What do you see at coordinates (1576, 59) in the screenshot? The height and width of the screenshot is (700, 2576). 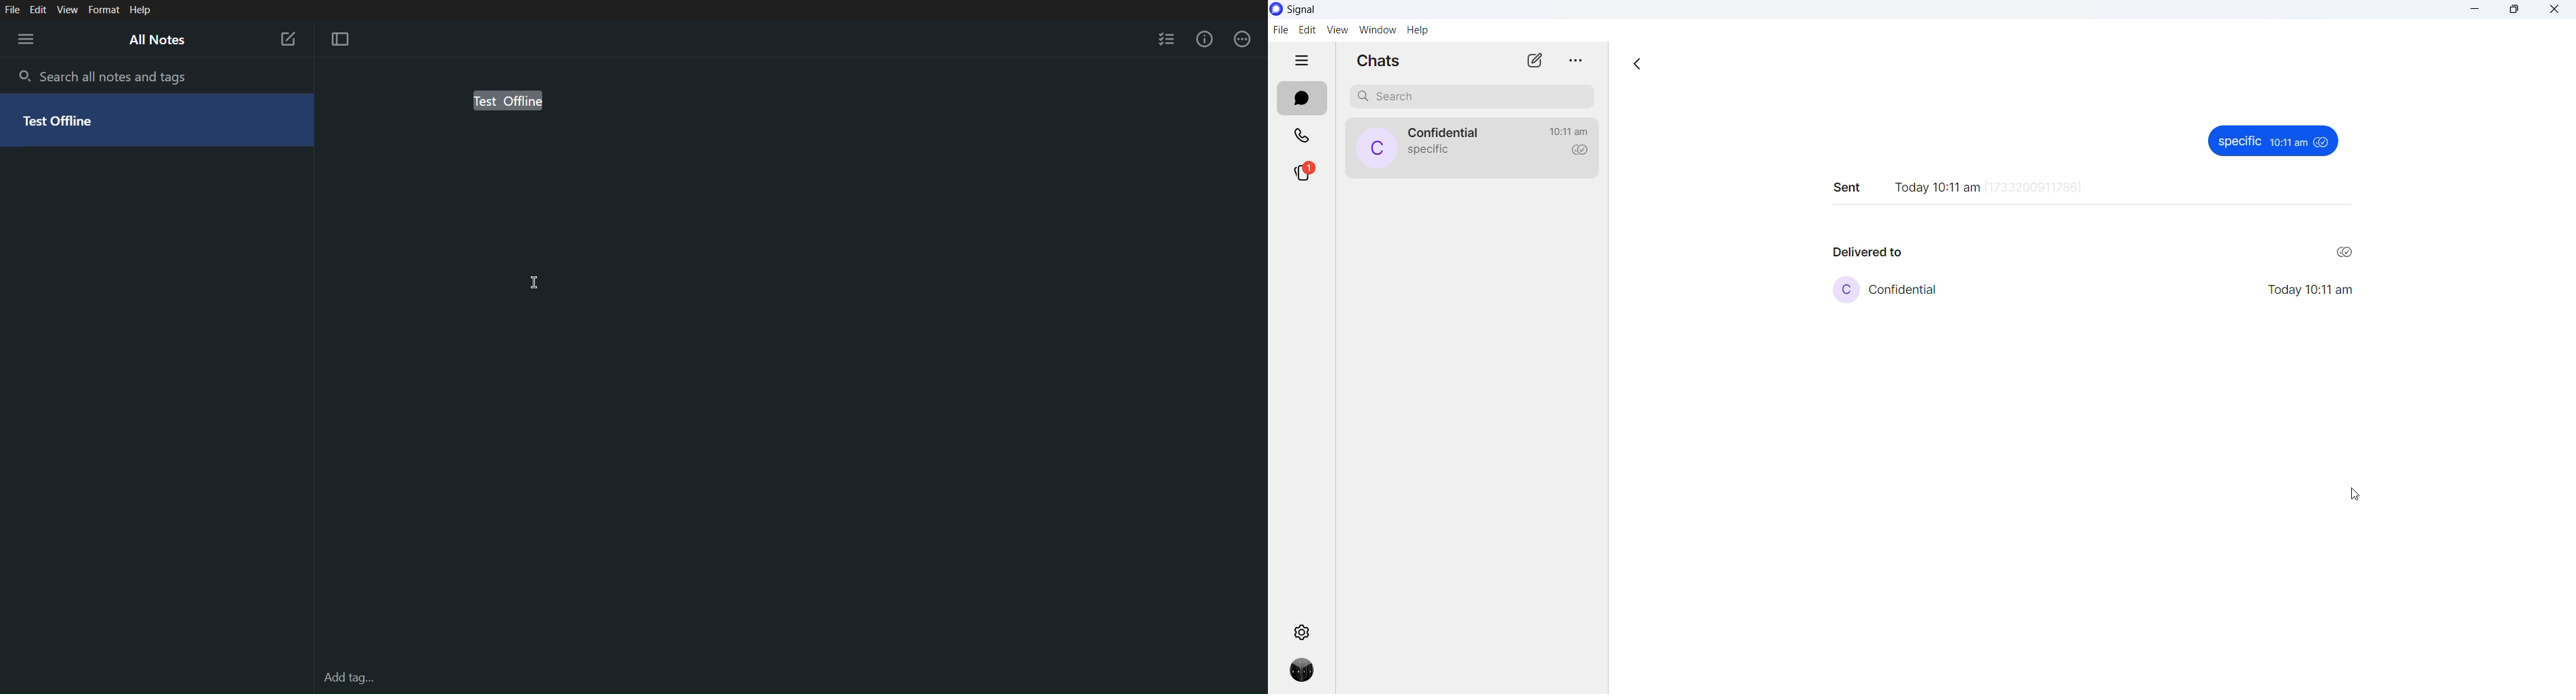 I see `more options` at bounding box center [1576, 59].